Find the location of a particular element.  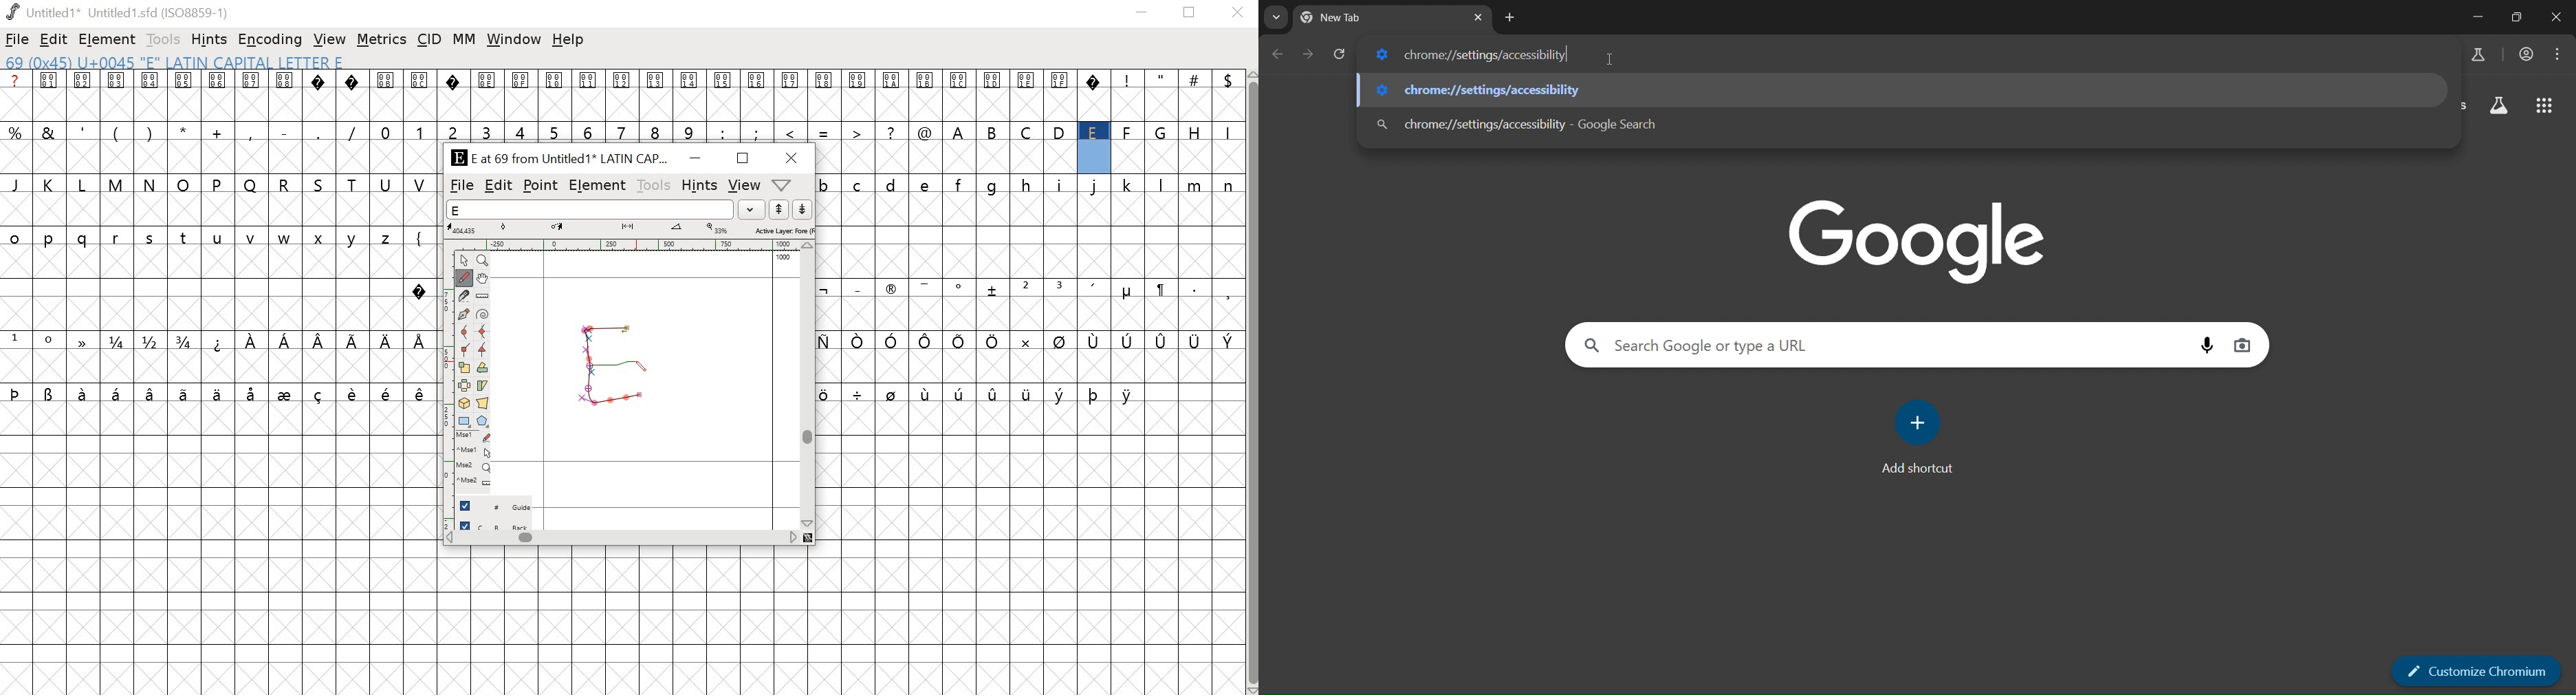

scrollbar is located at coordinates (627, 539).